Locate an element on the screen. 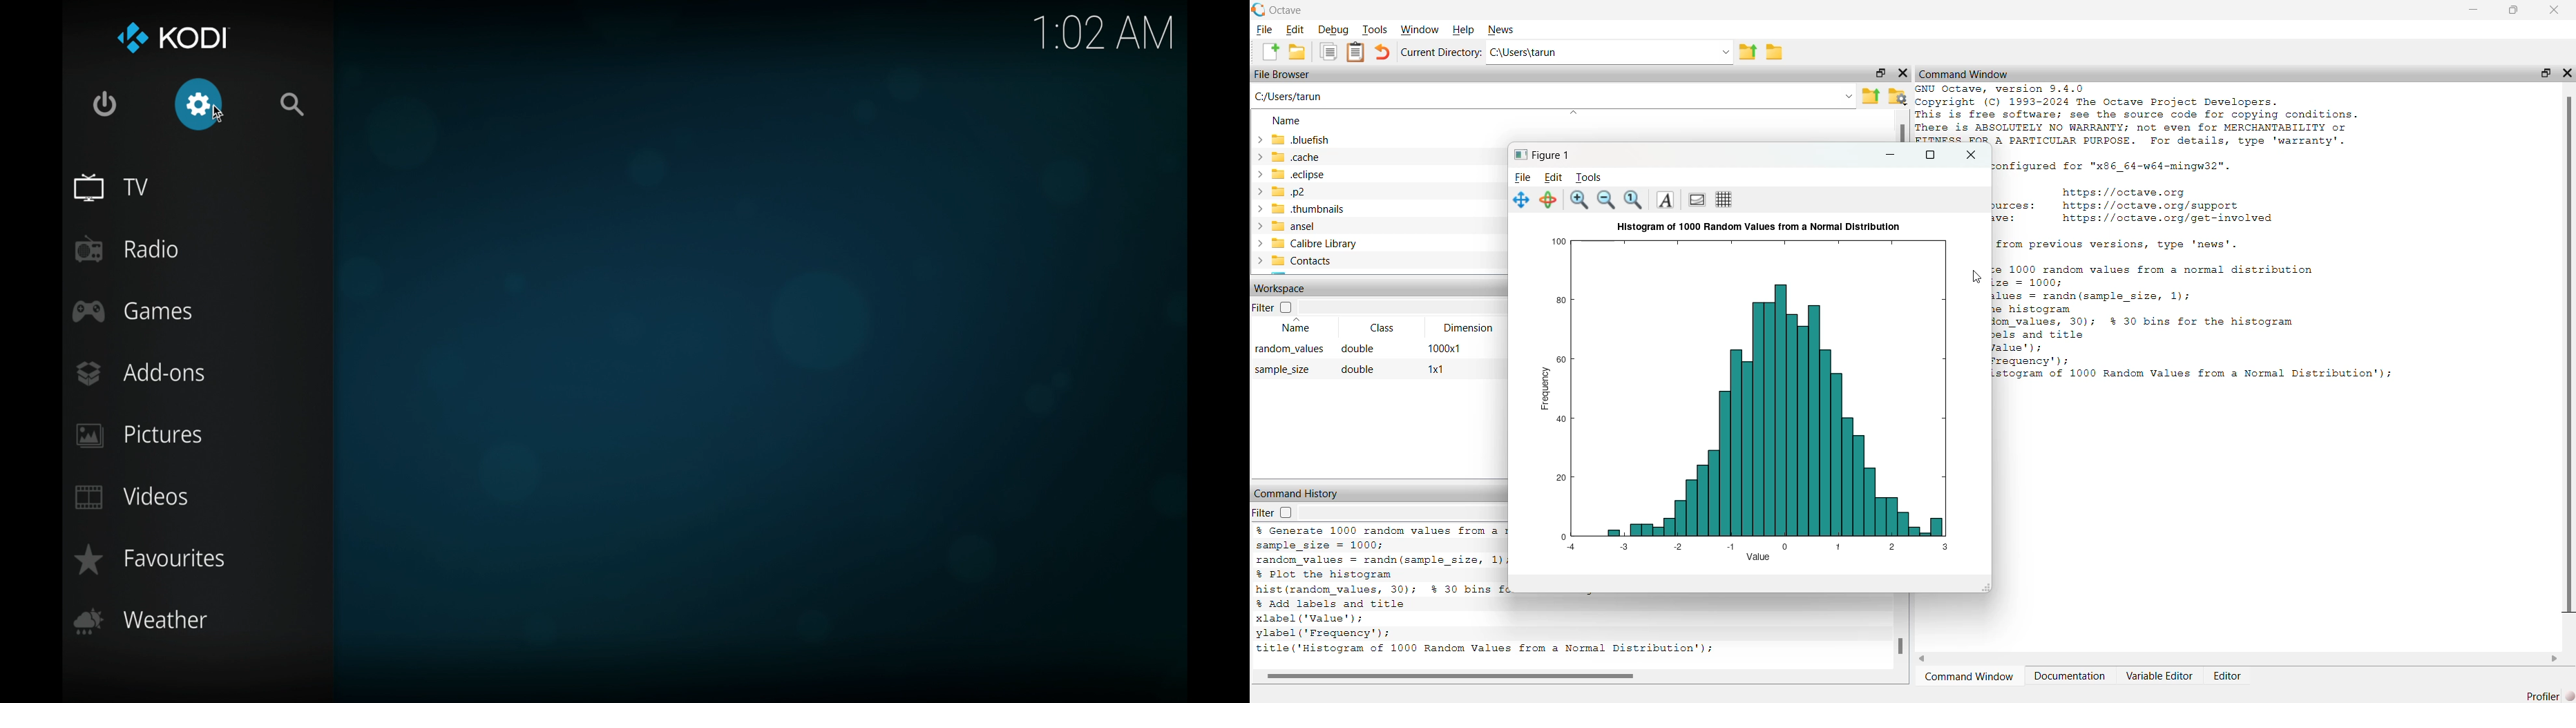 Image resolution: width=2576 pixels, height=728 pixels. File is located at coordinates (1523, 178).